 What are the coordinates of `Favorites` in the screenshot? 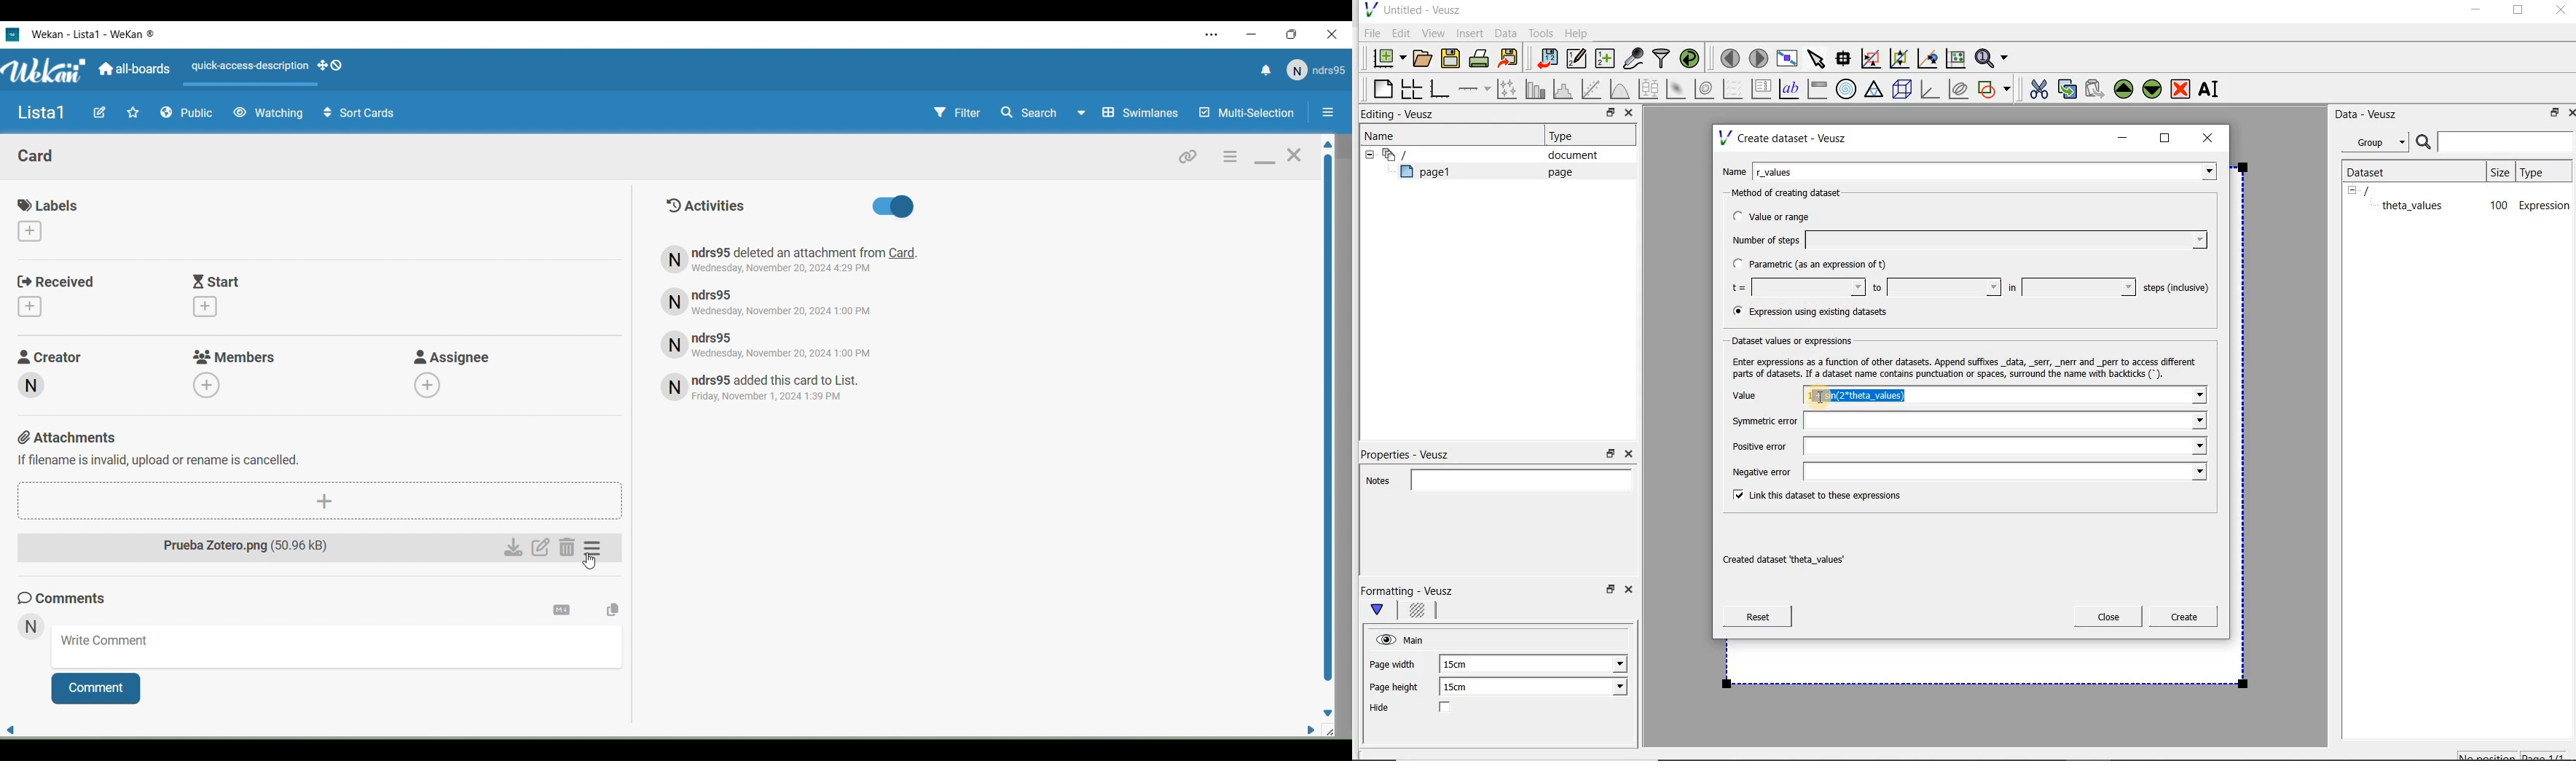 It's located at (133, 113).